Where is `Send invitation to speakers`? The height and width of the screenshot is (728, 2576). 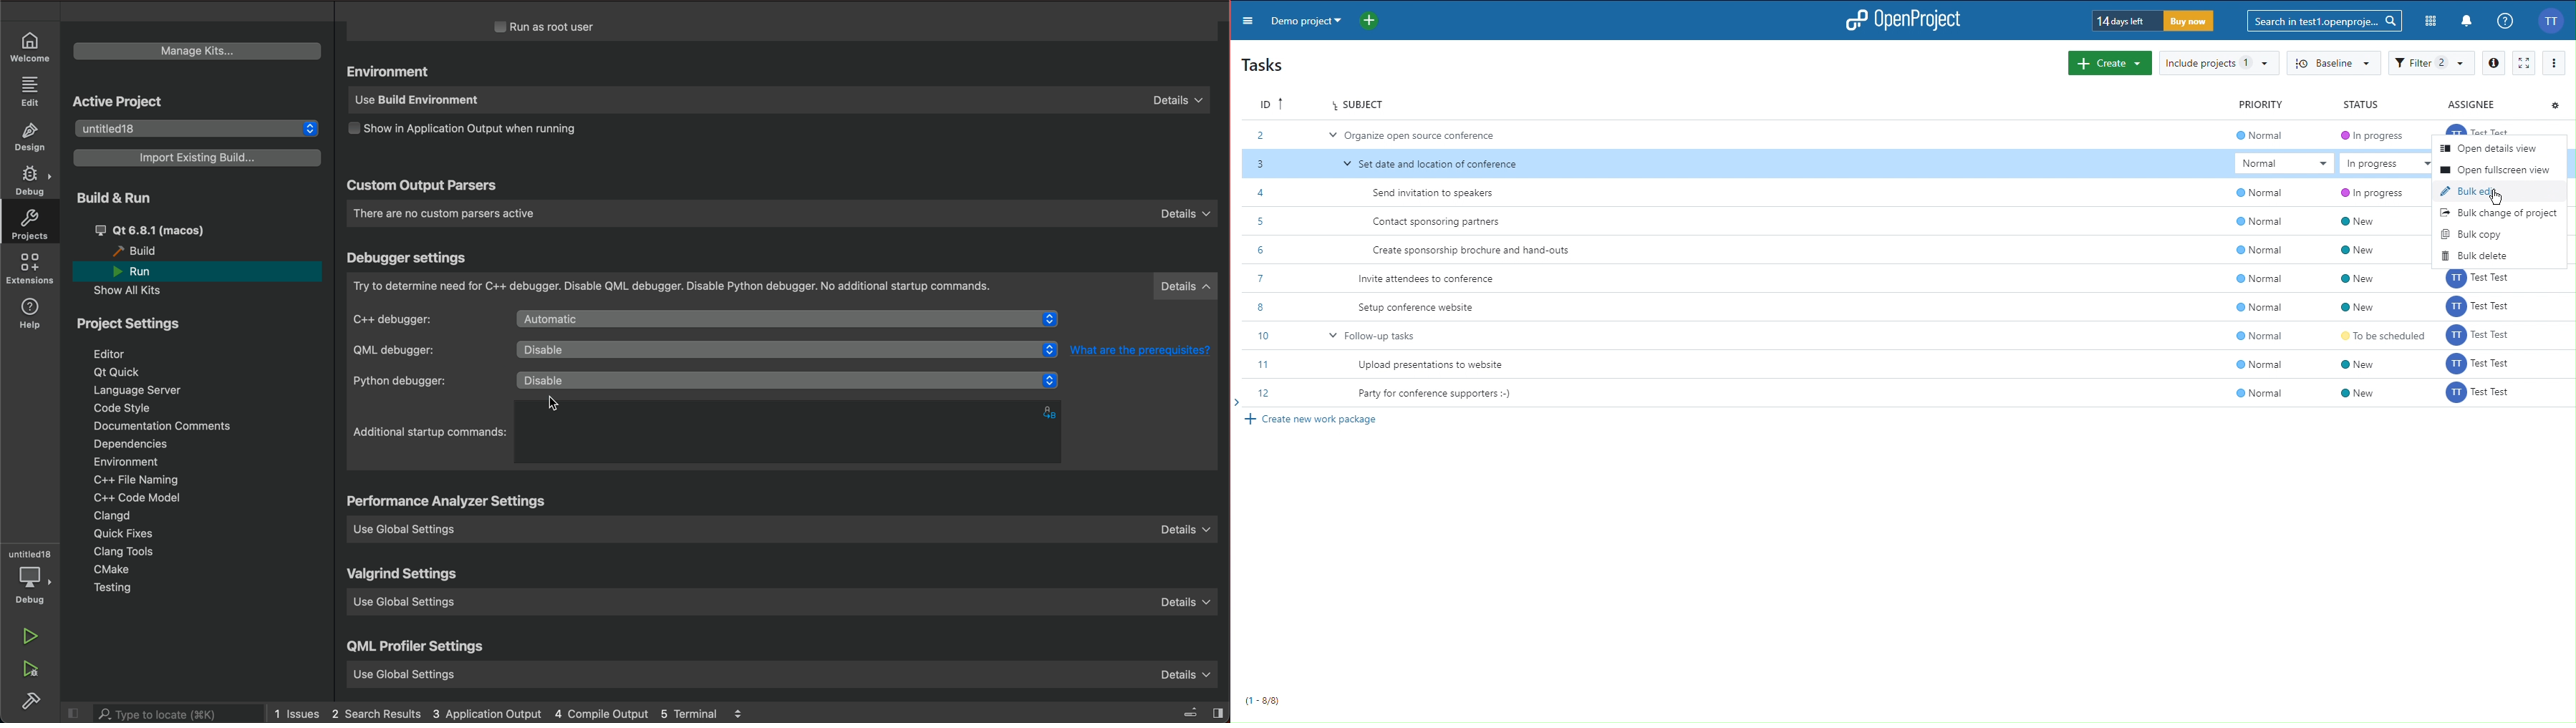 Send invitation to speakers is located at coordinates (1439, 193).